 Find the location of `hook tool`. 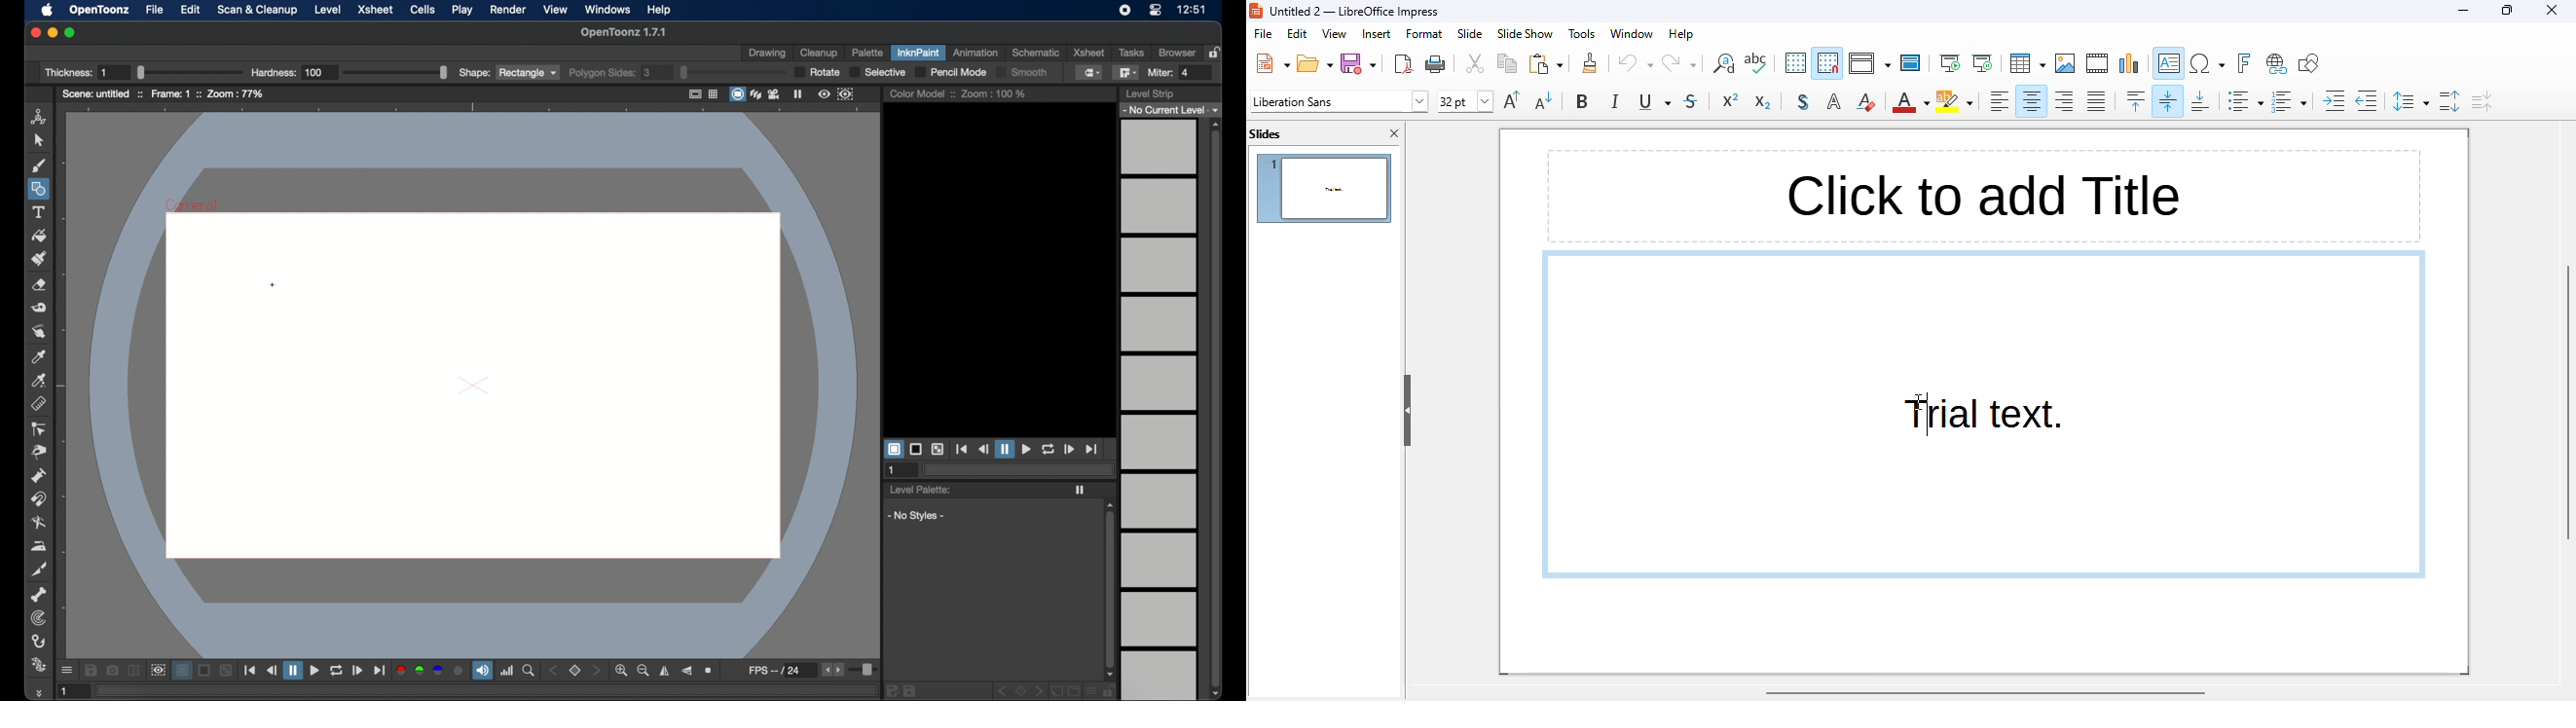

hook tool is located at coordinates (39, 641).